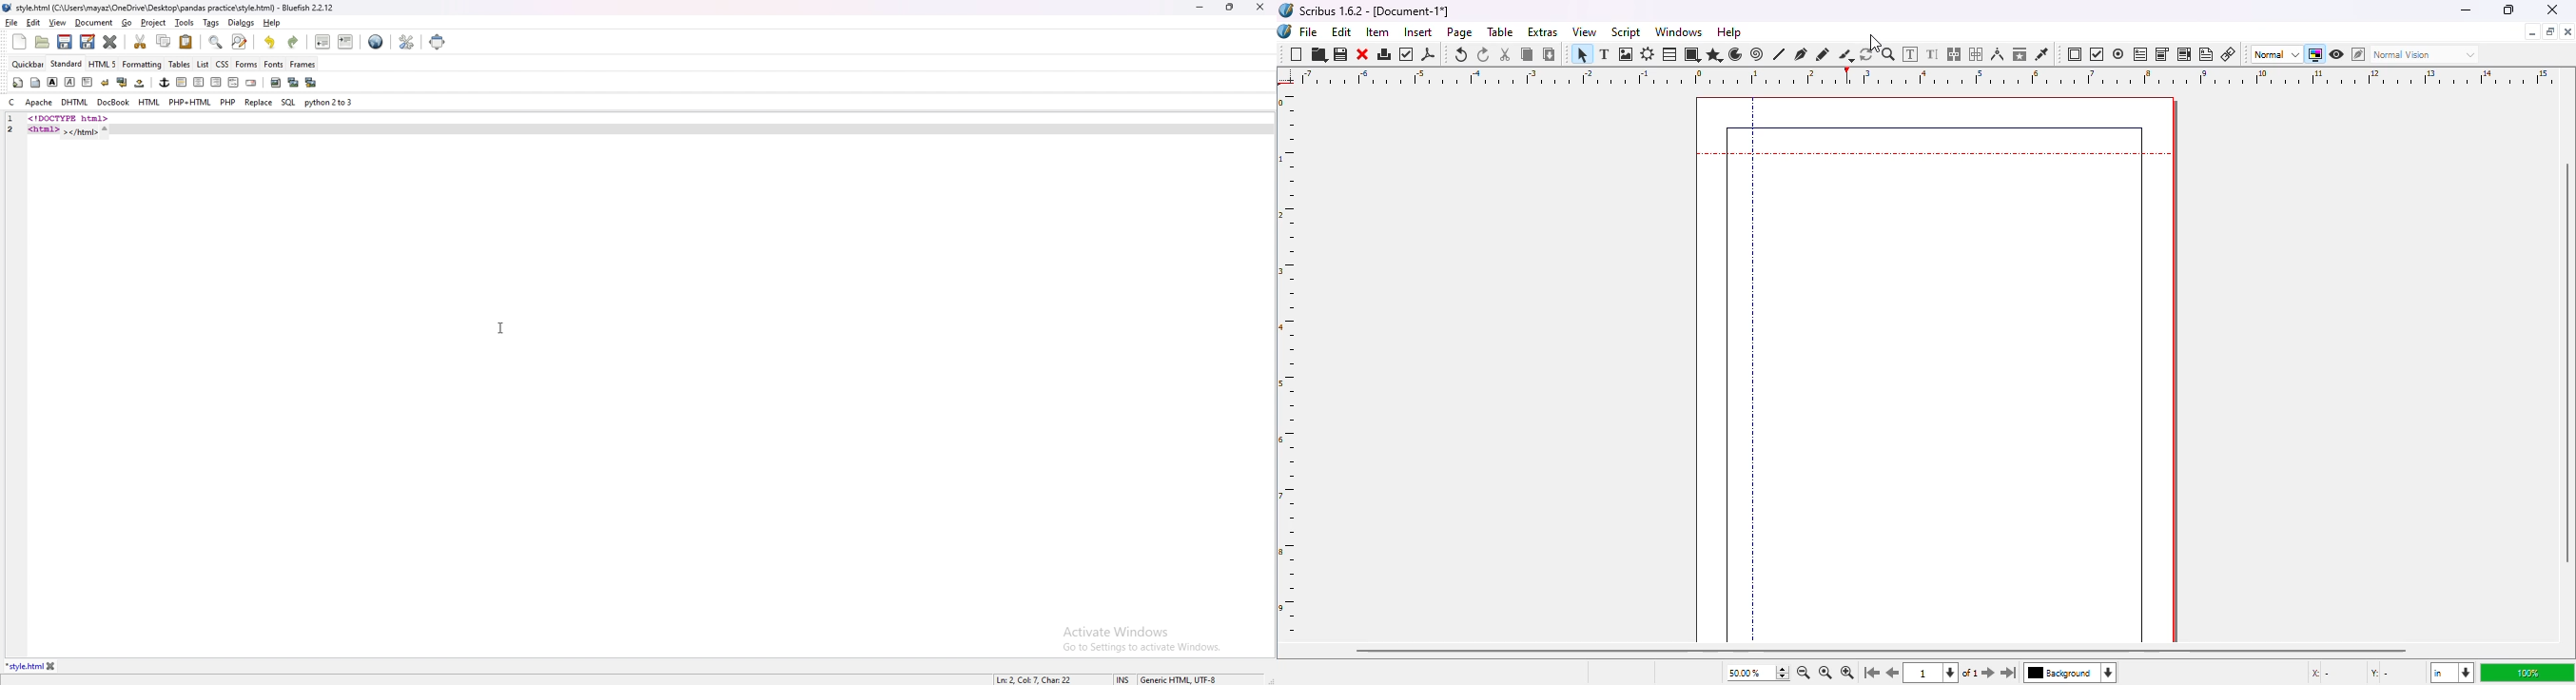 The width and height of the screenshot is (2576, 700). I want to click on PDF radio button, so click(2118, 54).